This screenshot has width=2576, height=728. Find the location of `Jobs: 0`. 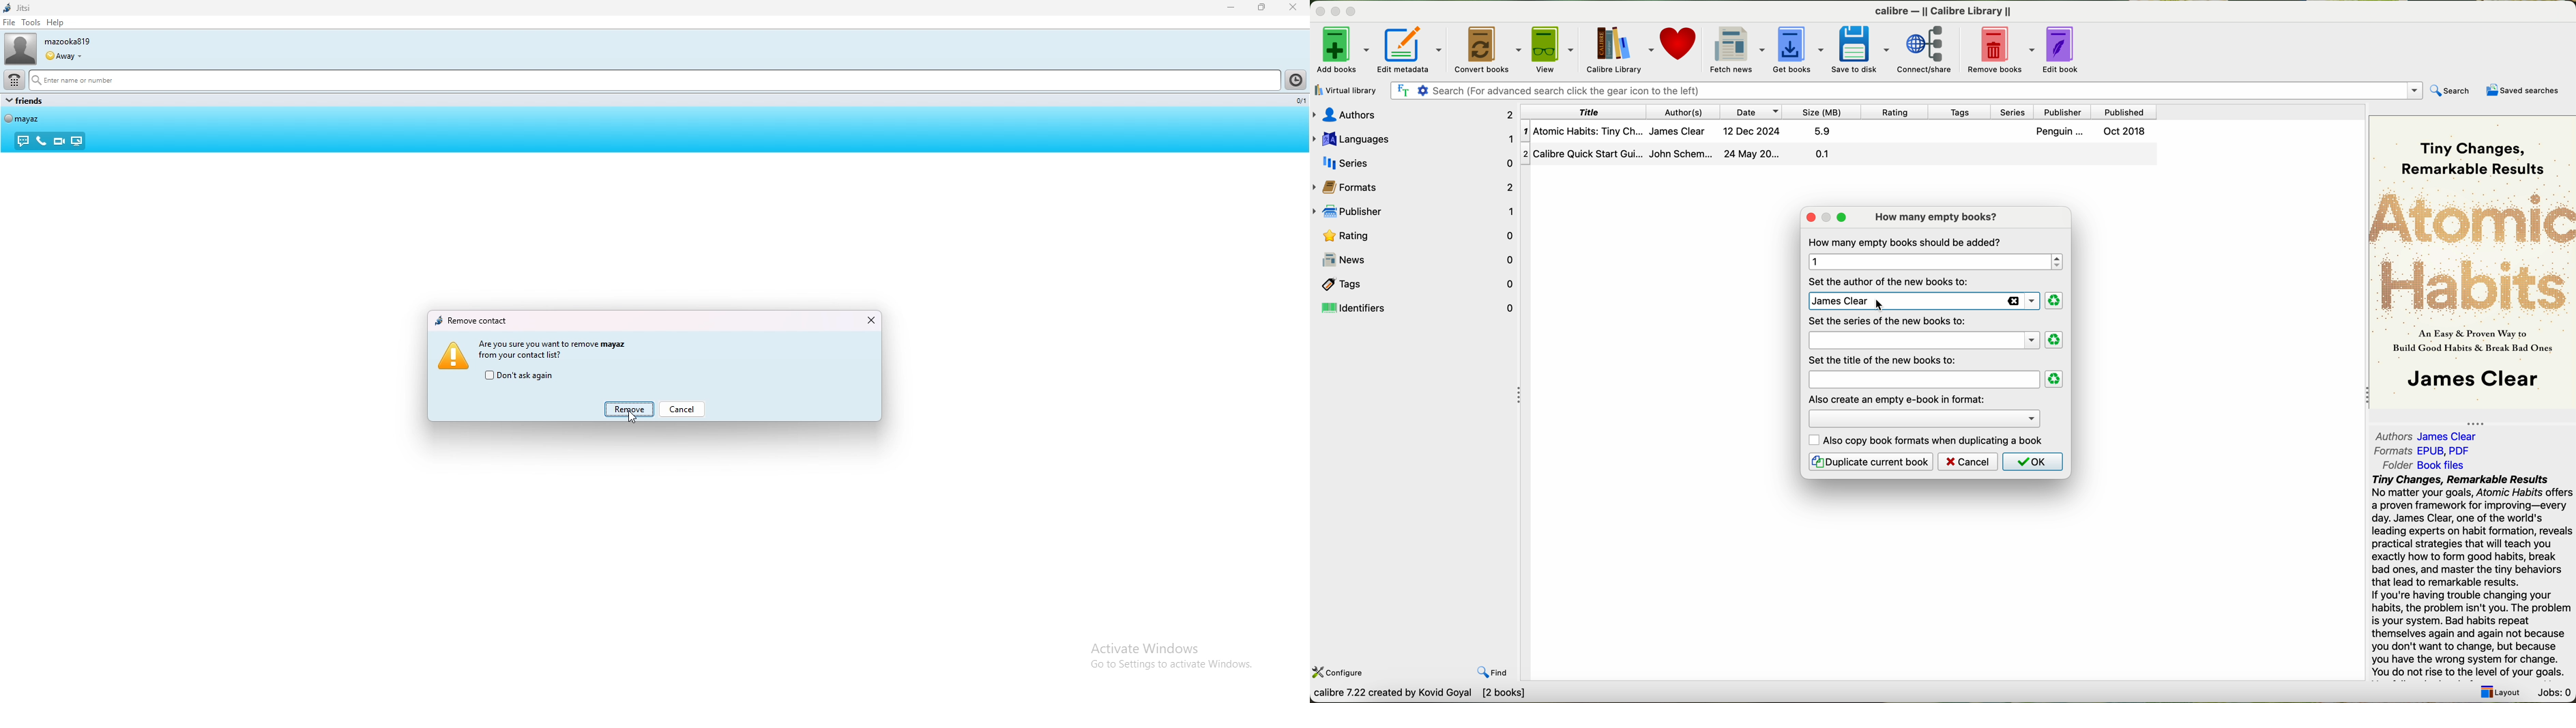

Jobs: 0 is located at coordinates (2553, 694).